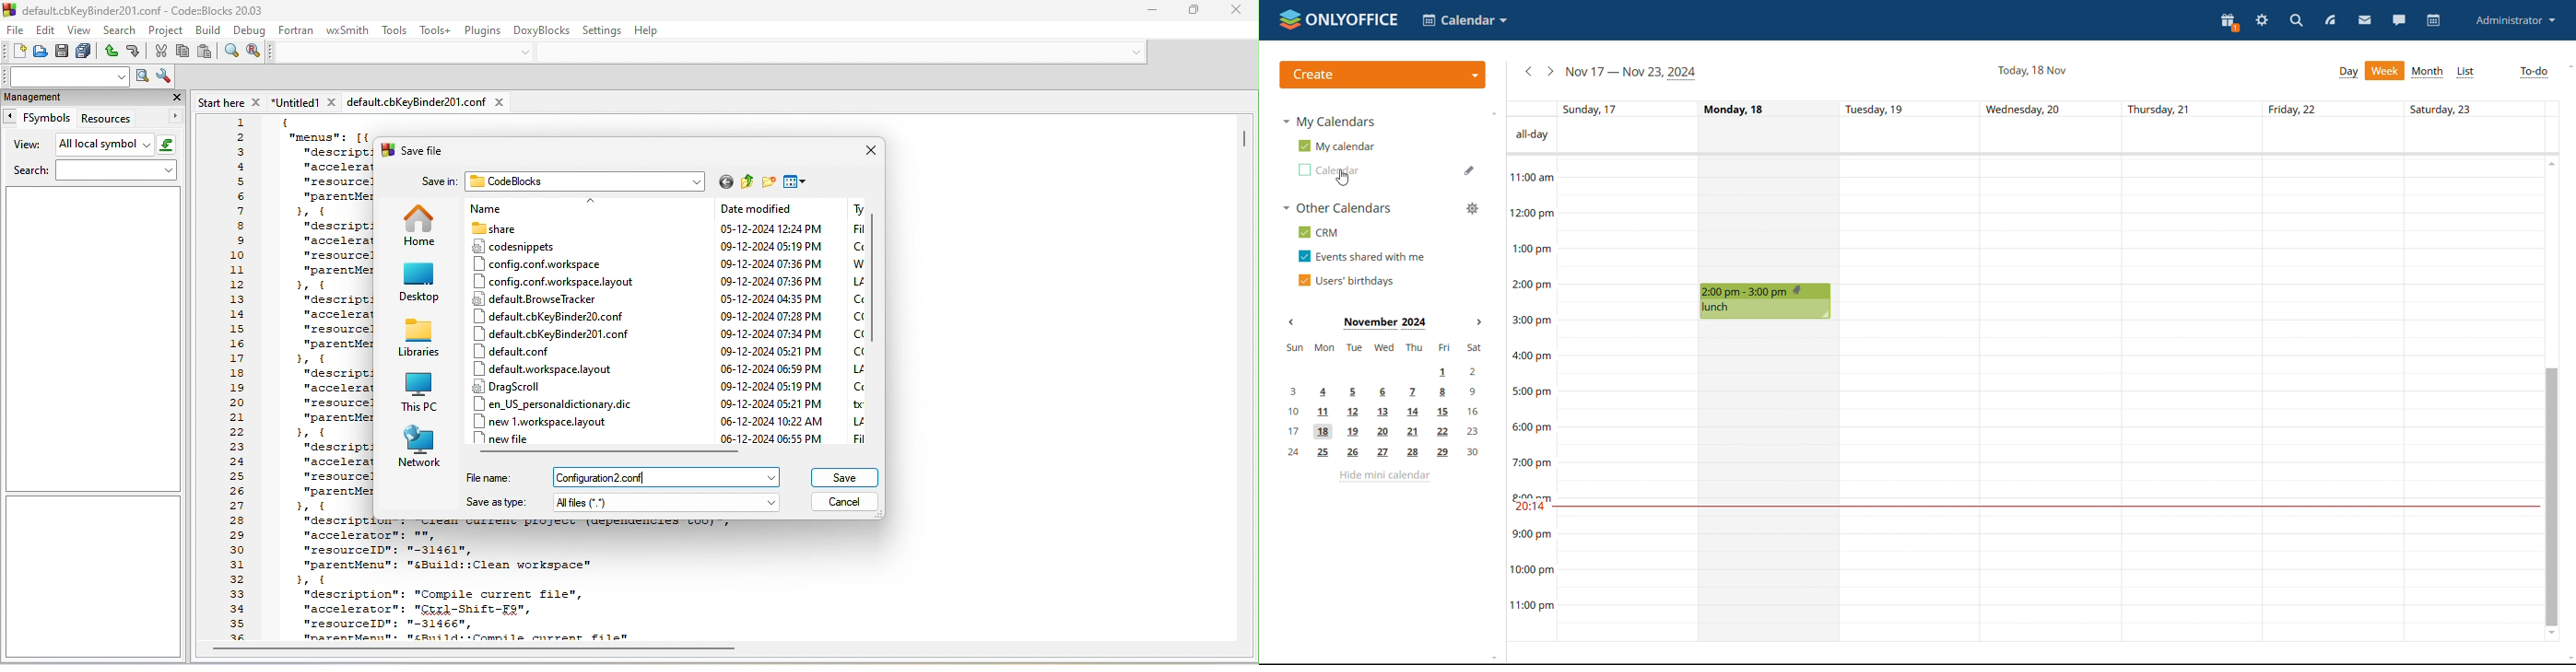 The image size is (2576, 672). I want to click on fsymbols, so click(36, 118).